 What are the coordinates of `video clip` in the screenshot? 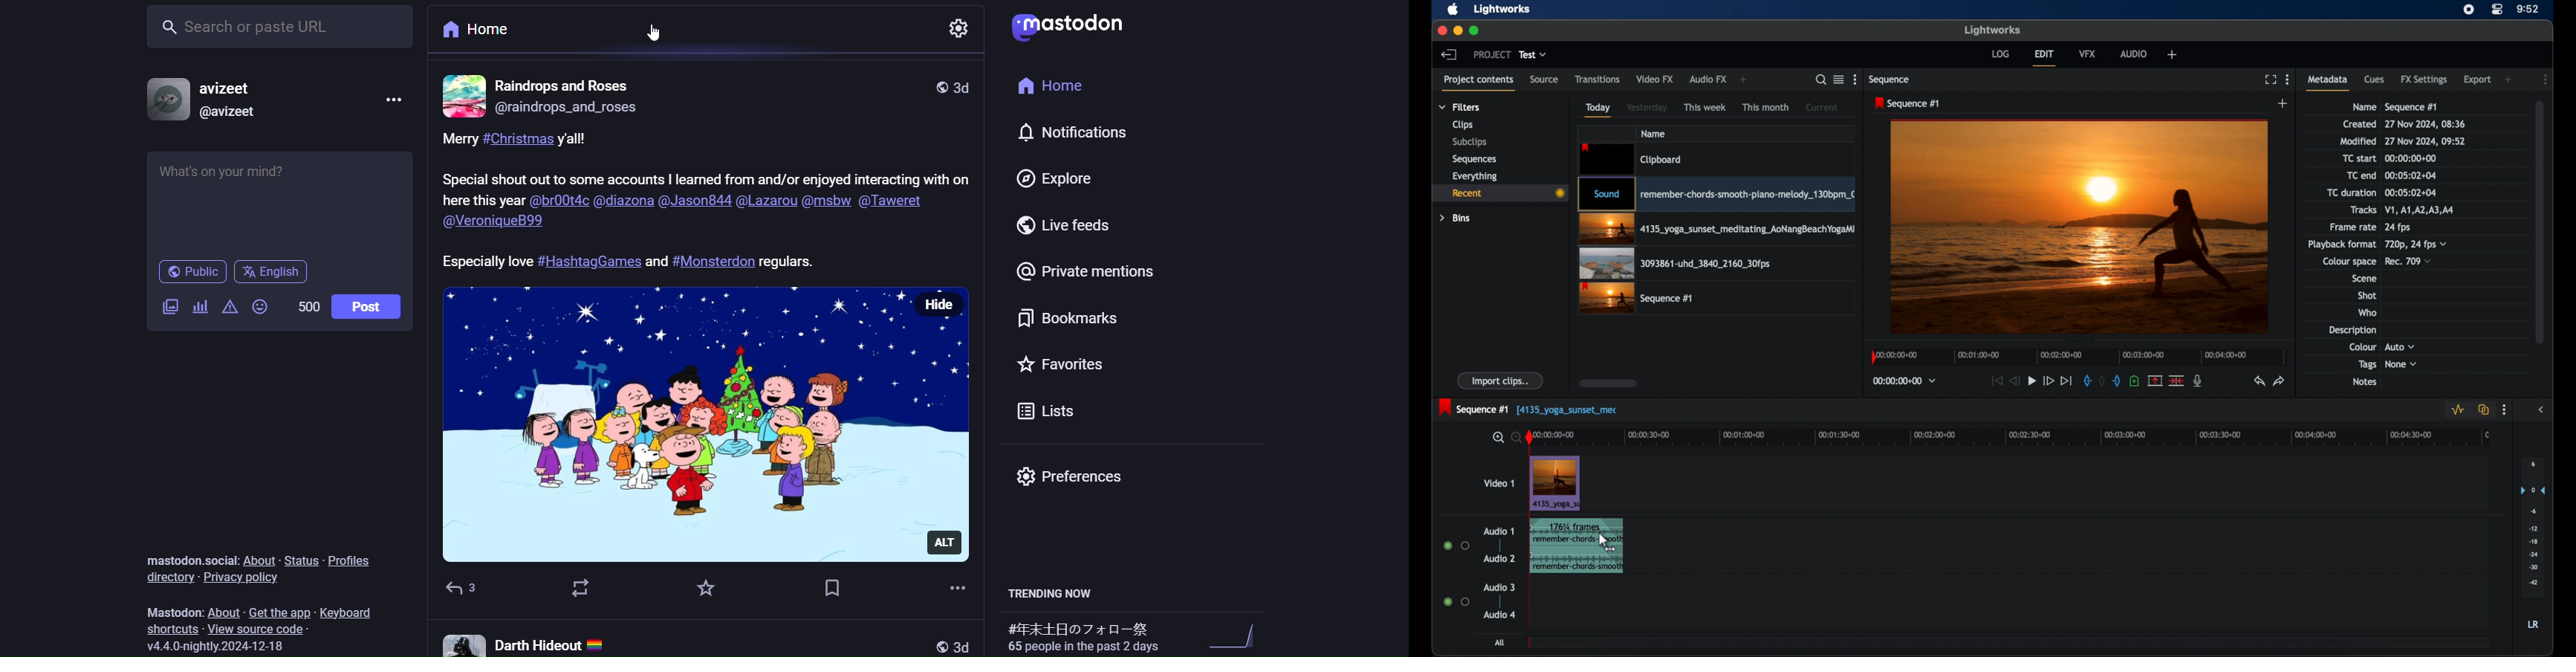 It's located at (1636, 298).